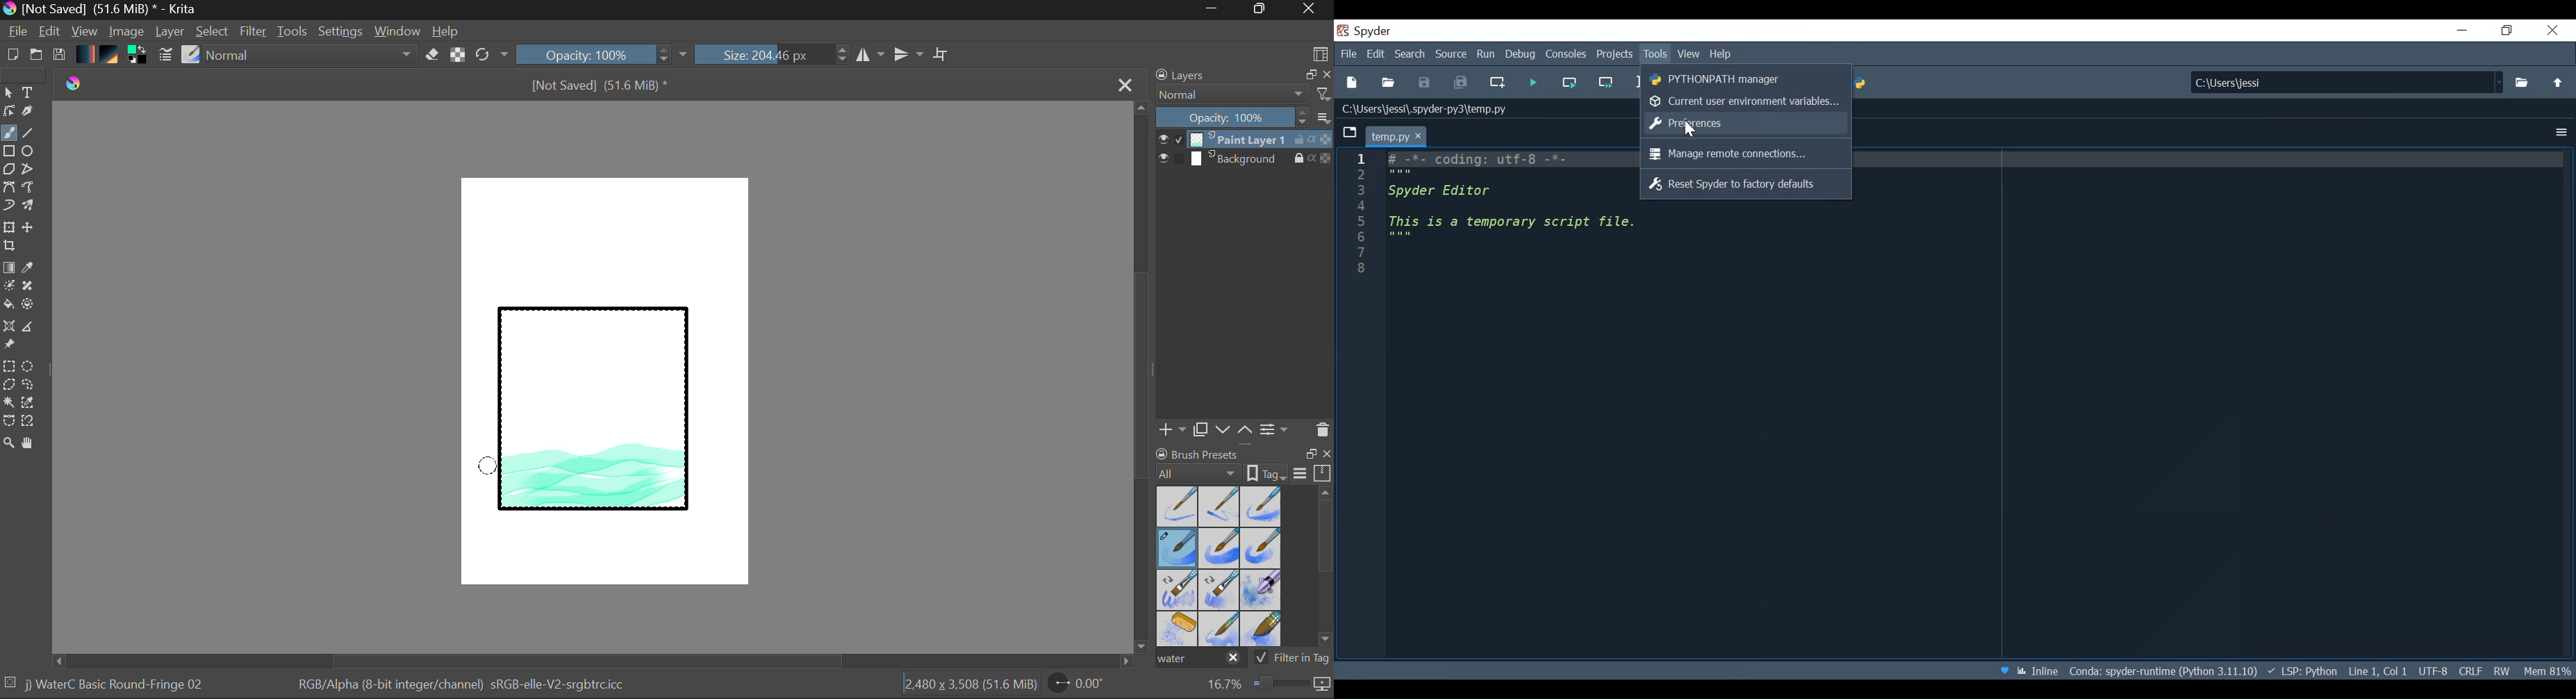 This screenshot has height=700, width=2576. I want to click on Cursor Position AFTER_LAST_ACTION, so click(497, 471).